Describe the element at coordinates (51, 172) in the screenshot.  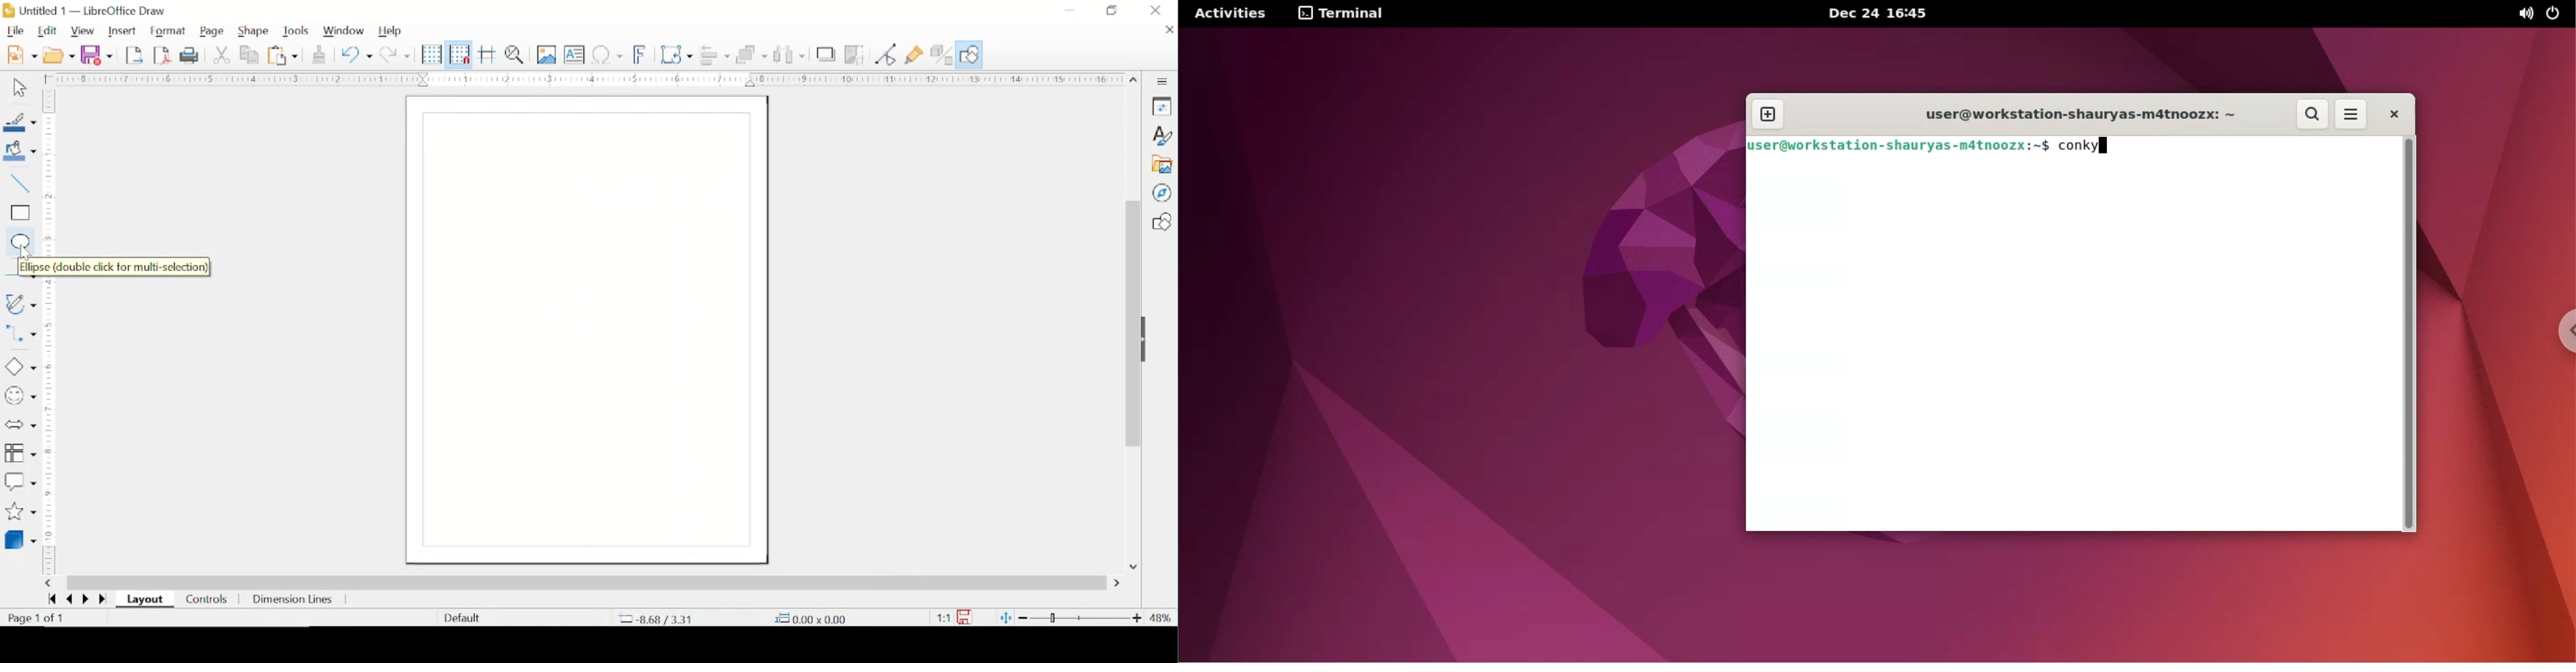
I see `margin` at that location.